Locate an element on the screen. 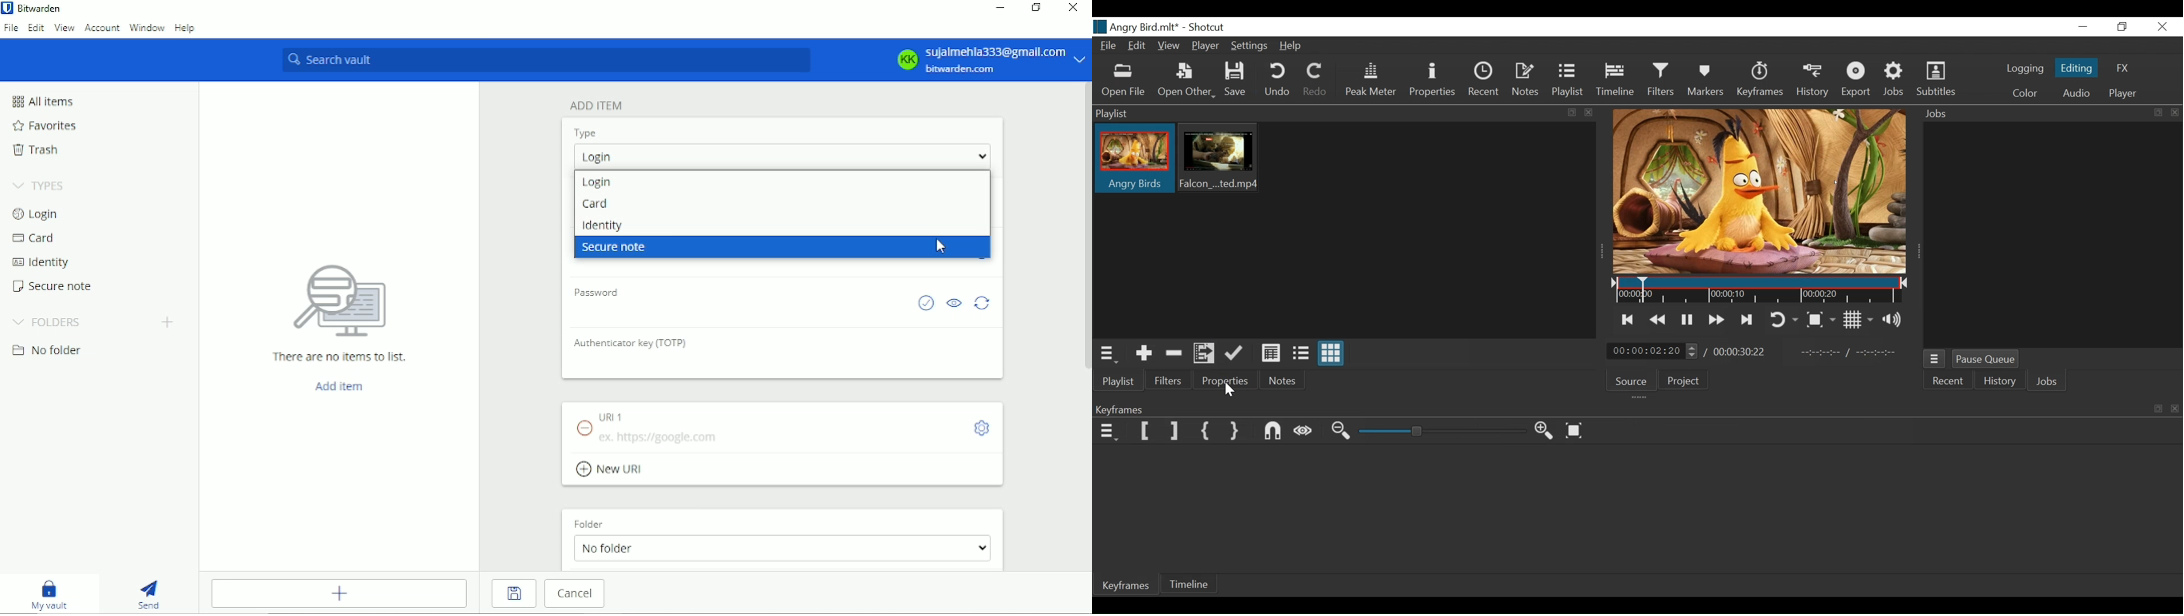  Clip is located at coordinates (1135, 159).